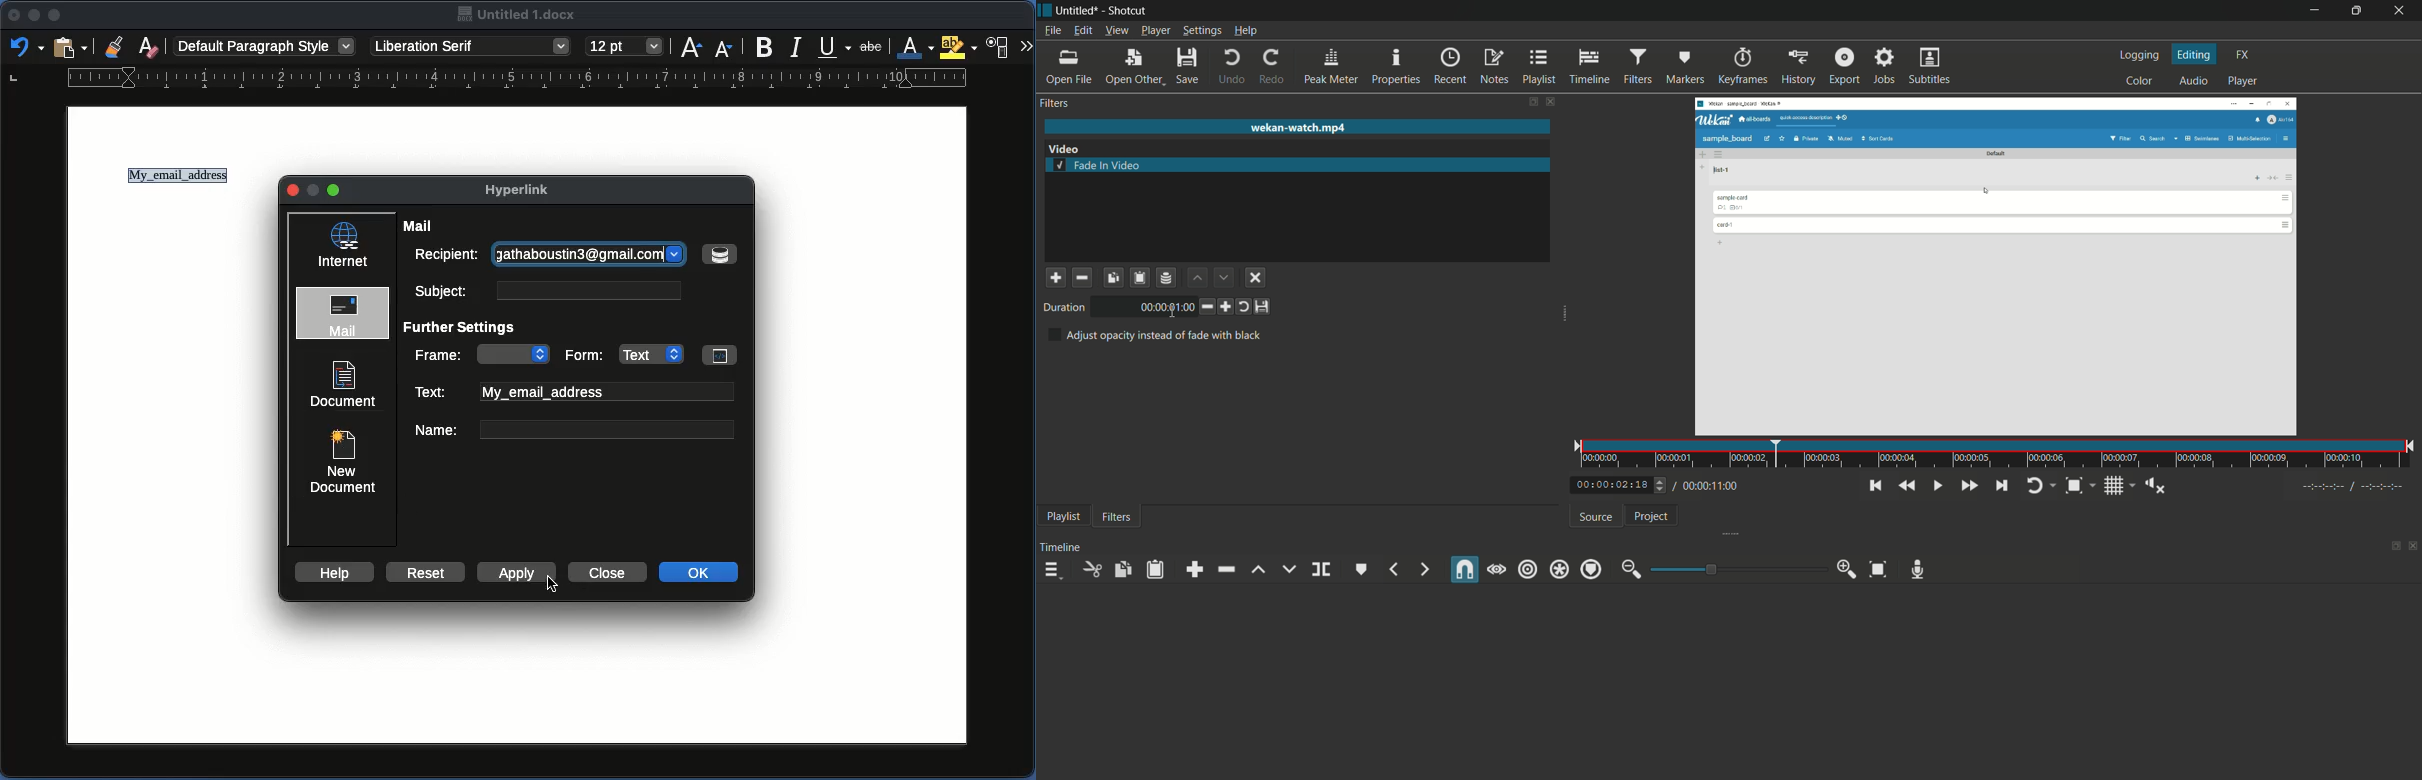 This screenshot has height=784, width=2436. Describe the element at coordinates (1321, 570) in the screenshot. I see `split at playhead` at that location.